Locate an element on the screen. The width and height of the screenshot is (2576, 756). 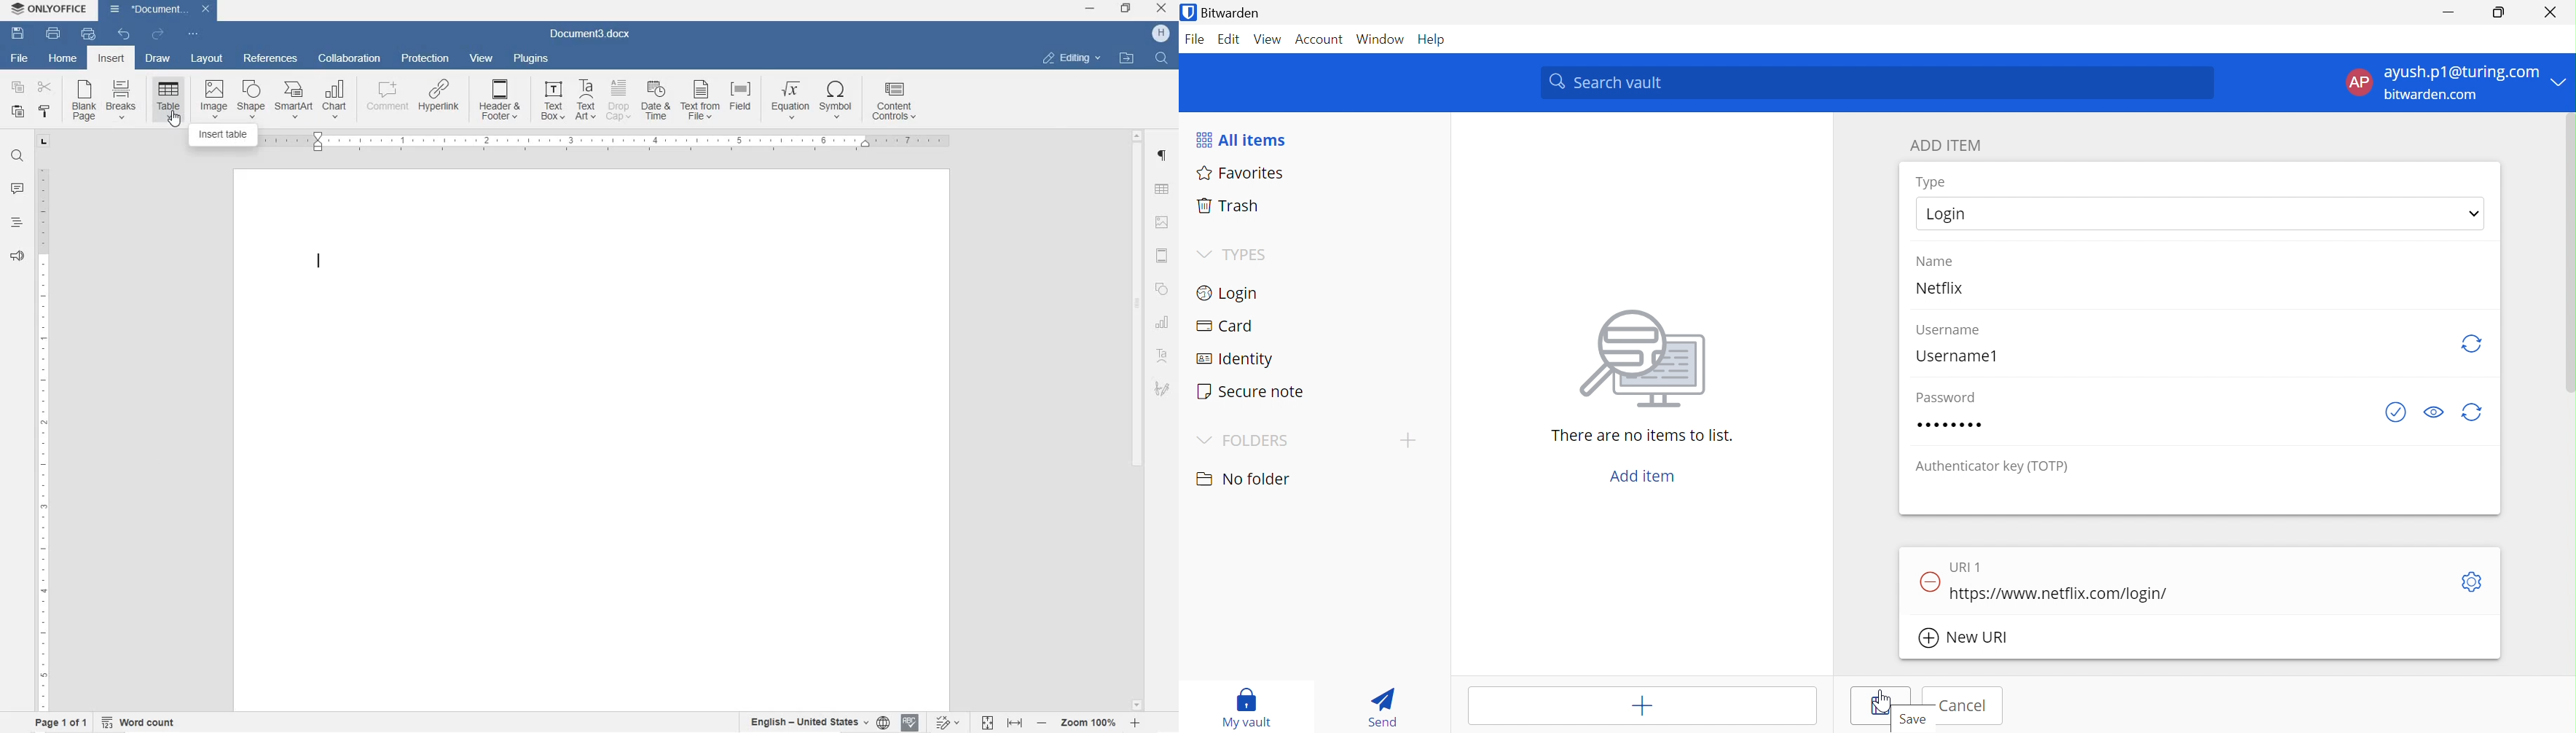
Toggle visibility is located at coordinates (2434, 412).